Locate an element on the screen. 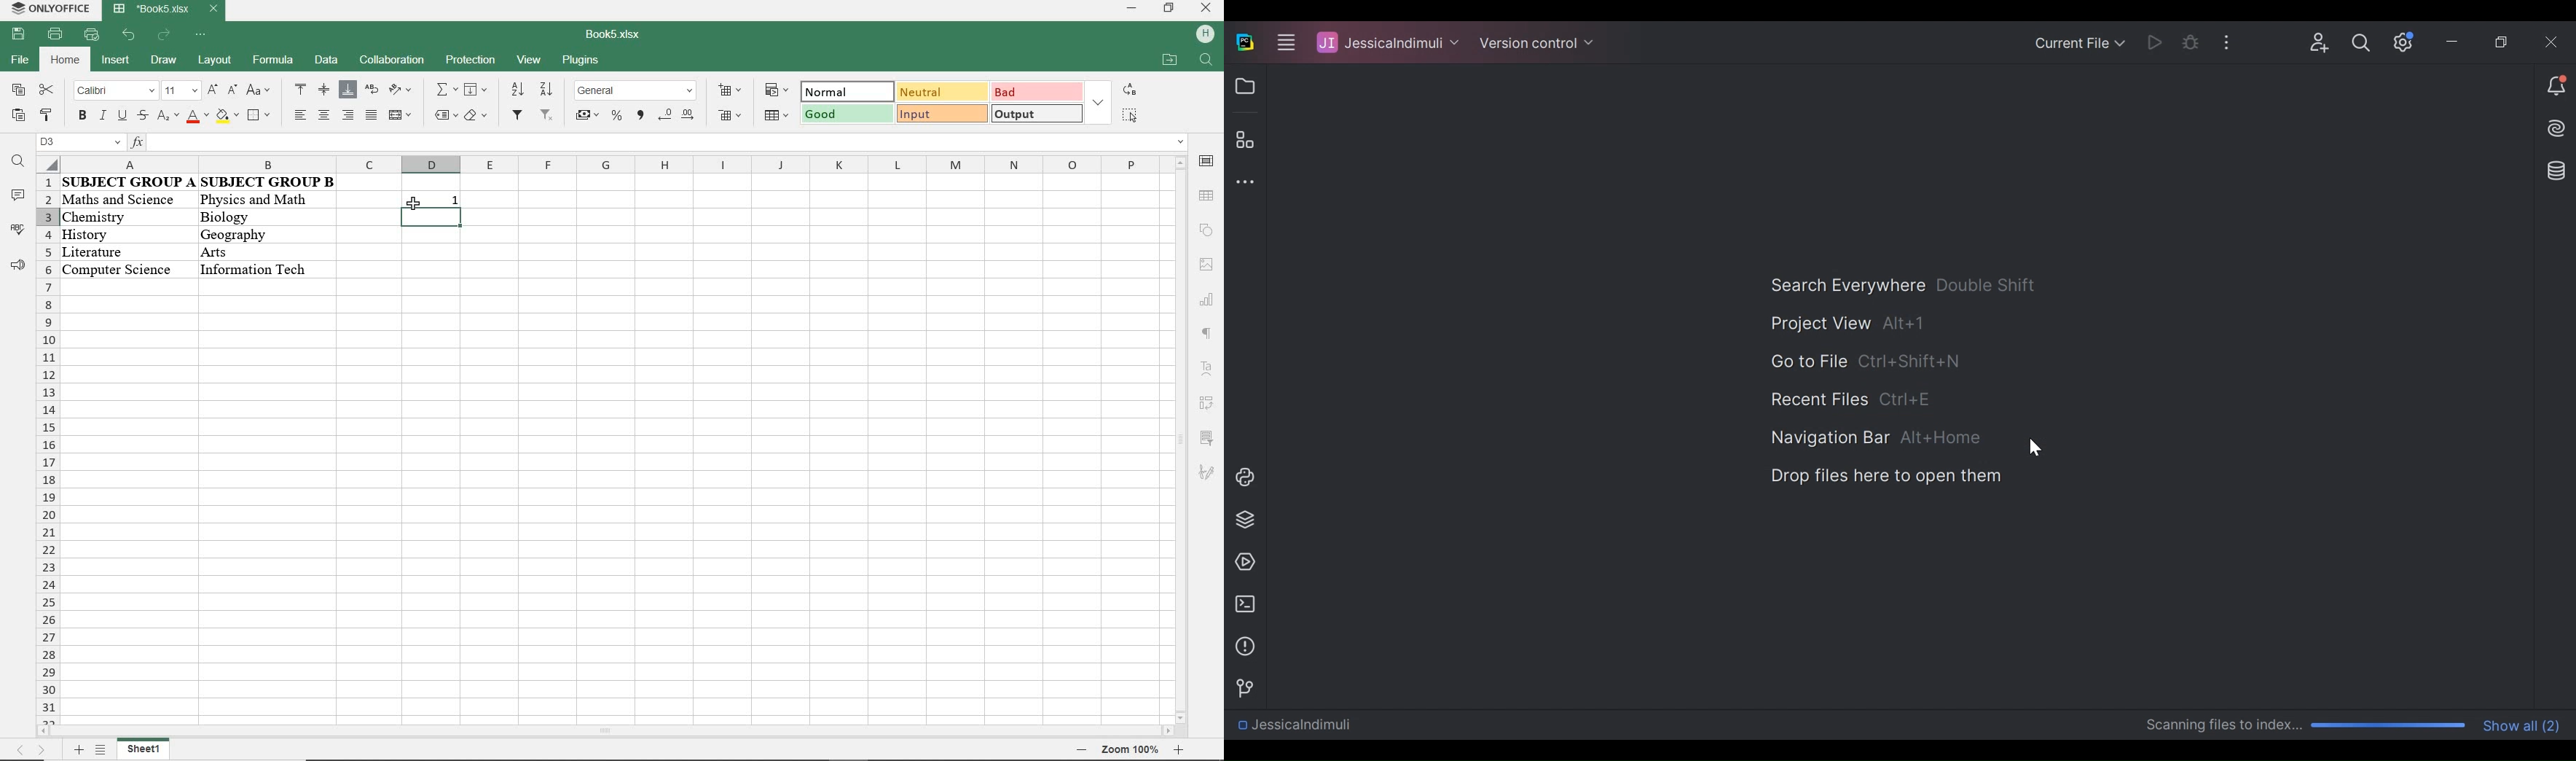  neutral is located at coordinates (941, 92).